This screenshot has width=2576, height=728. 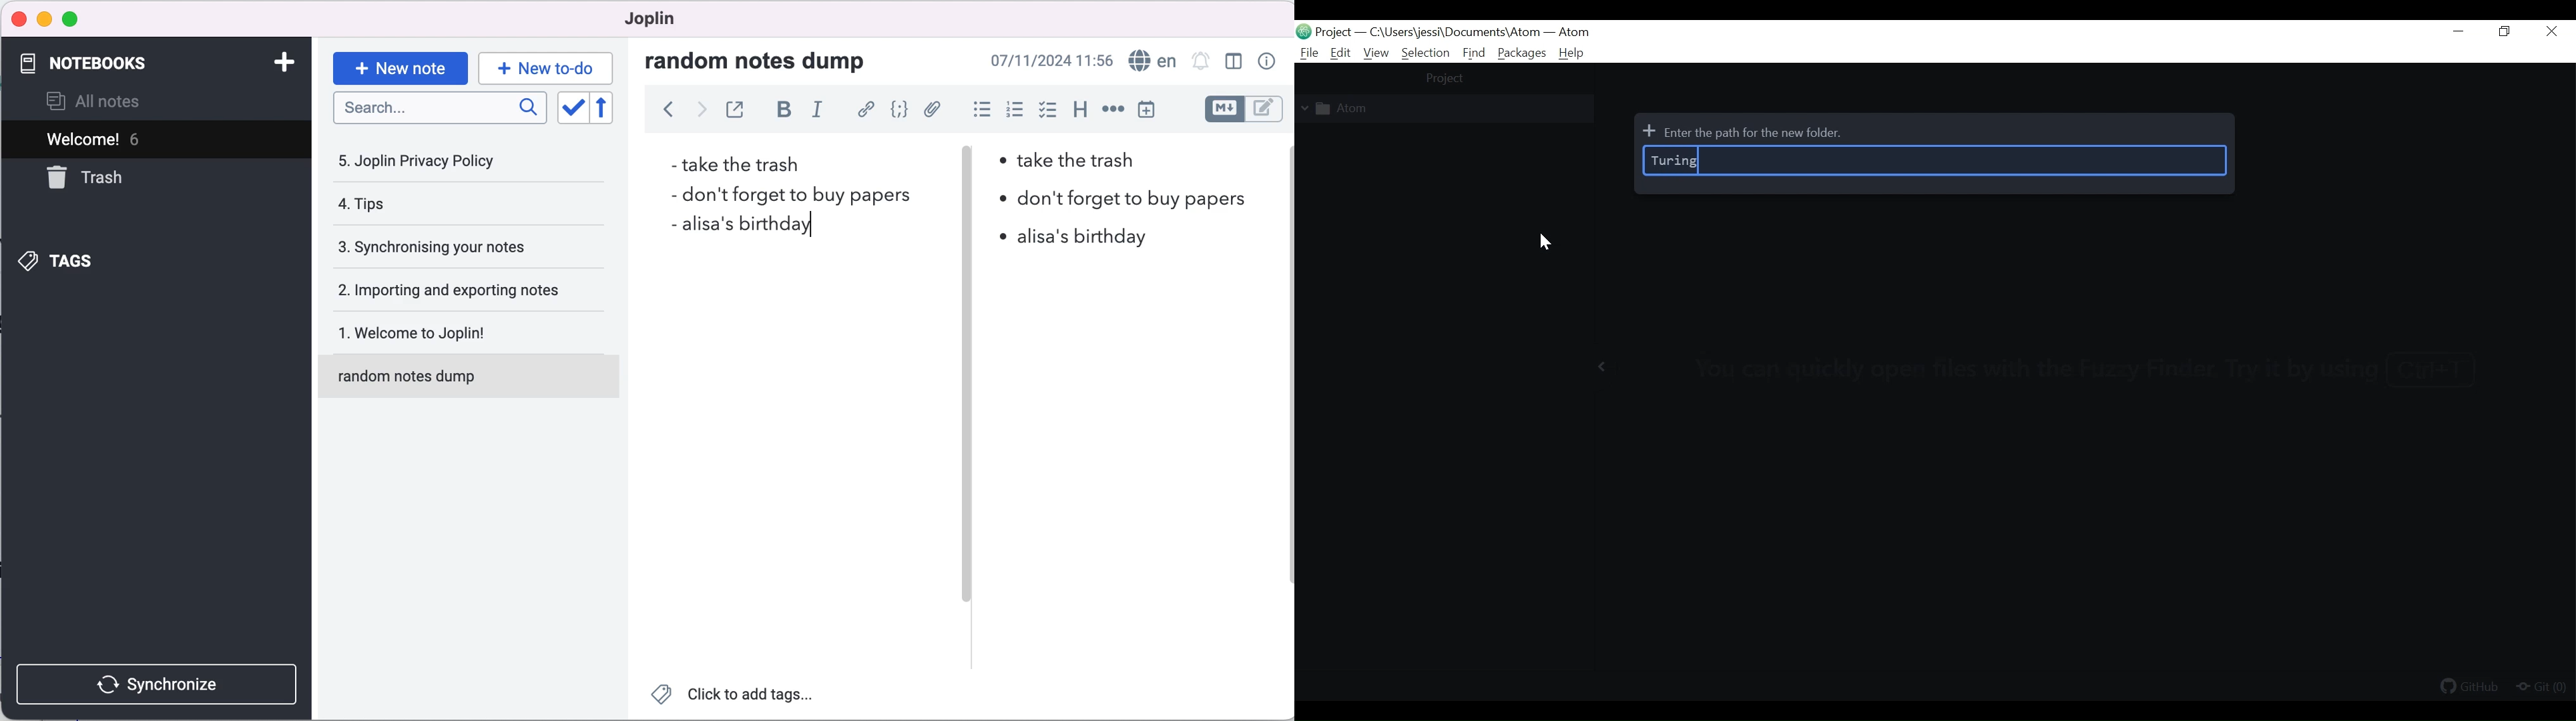 What do you see at coordinates (2461, 33) in the screenshot?
I see `Minimize` at bounding box center [2461, 33].